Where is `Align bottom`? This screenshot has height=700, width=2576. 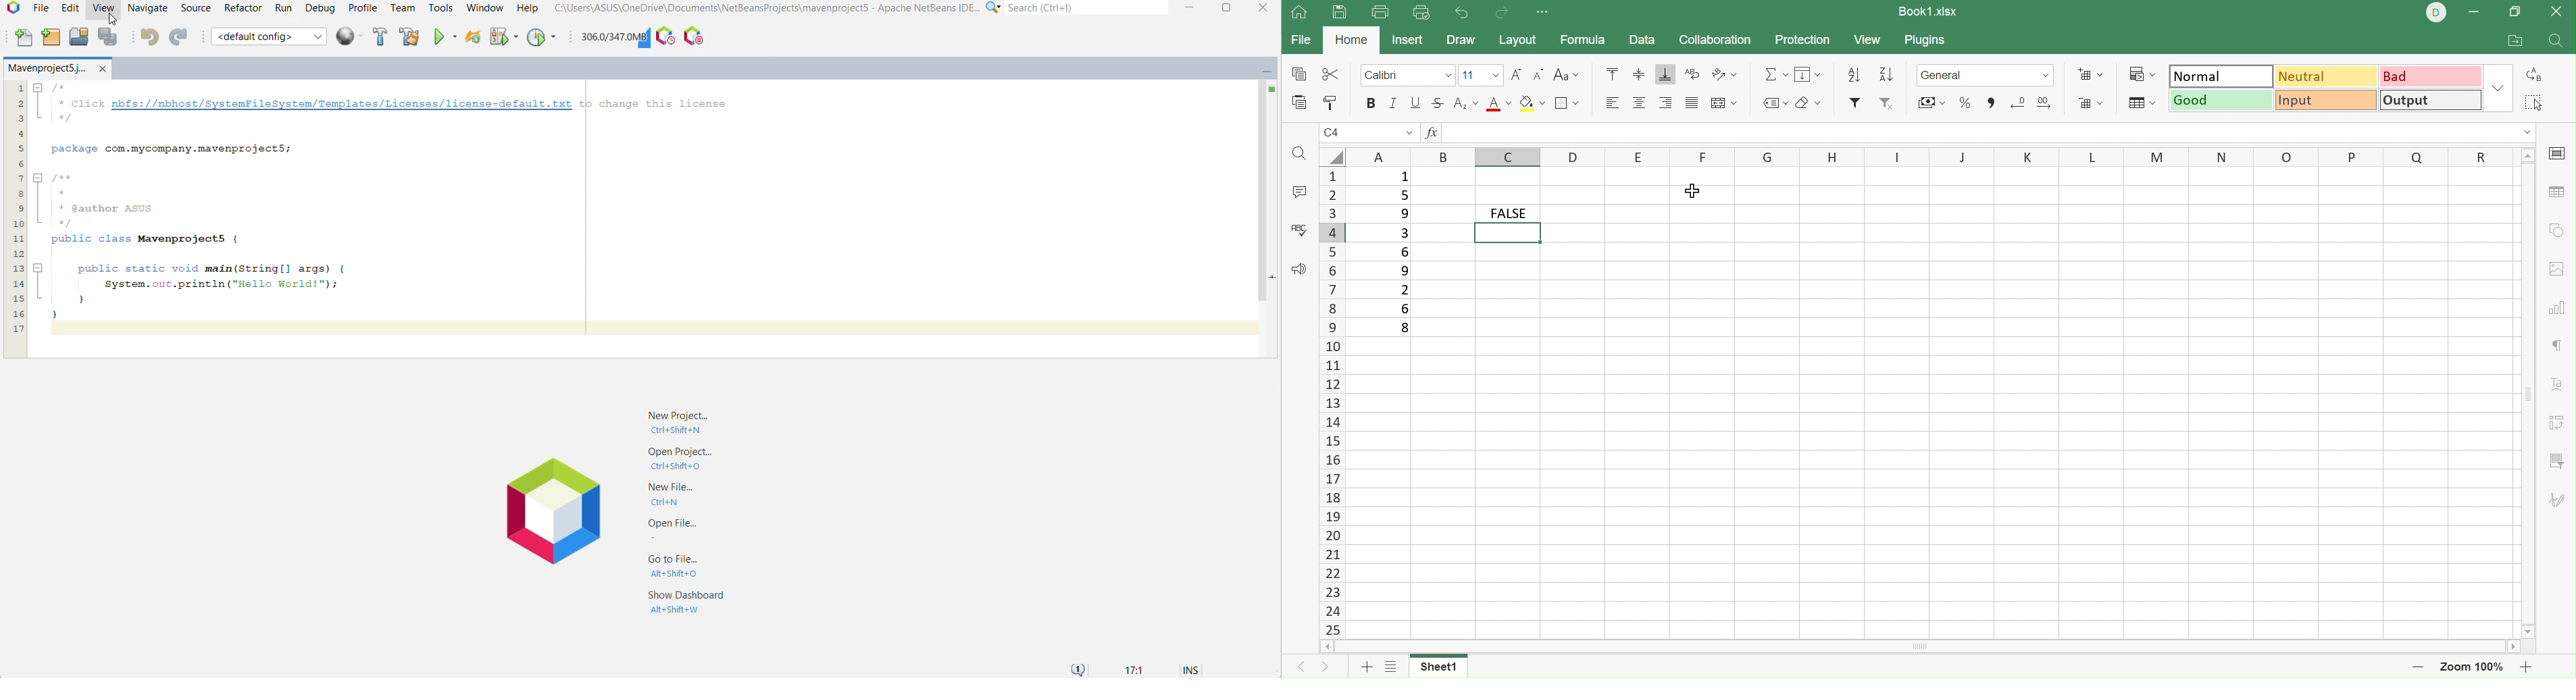
Align bottom is located at coordinates (1666, 73).